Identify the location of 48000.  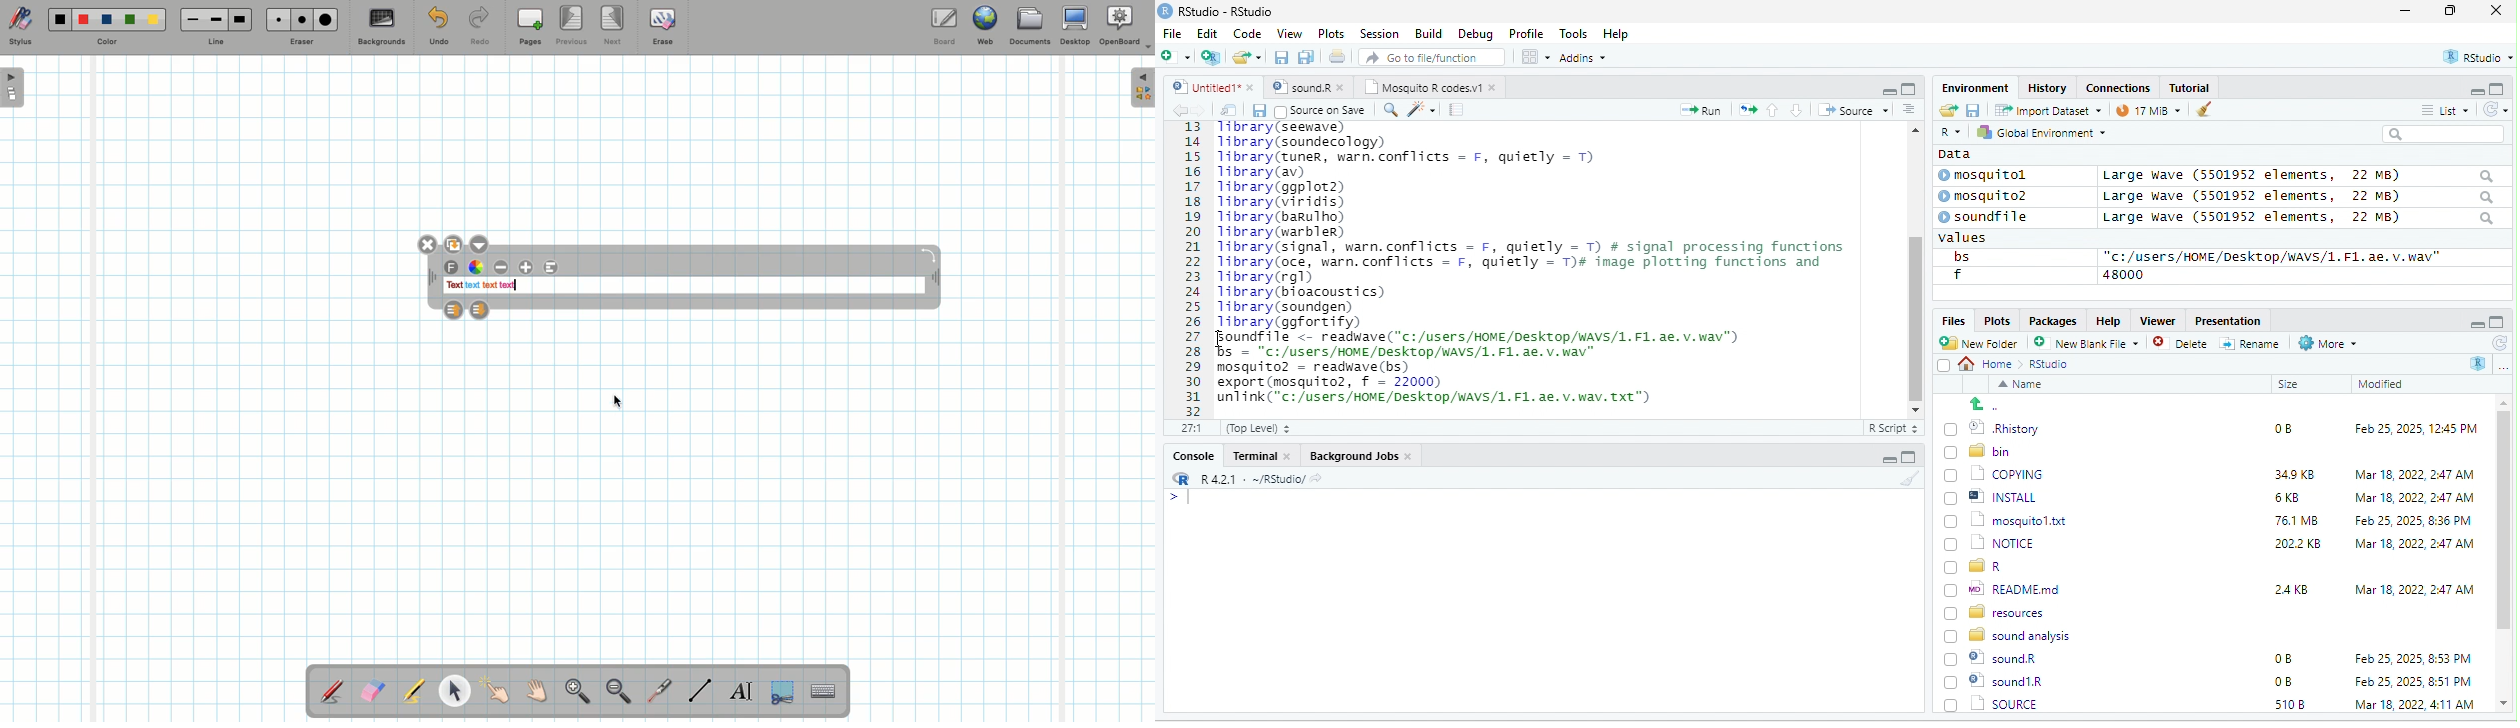
(2124, 274).